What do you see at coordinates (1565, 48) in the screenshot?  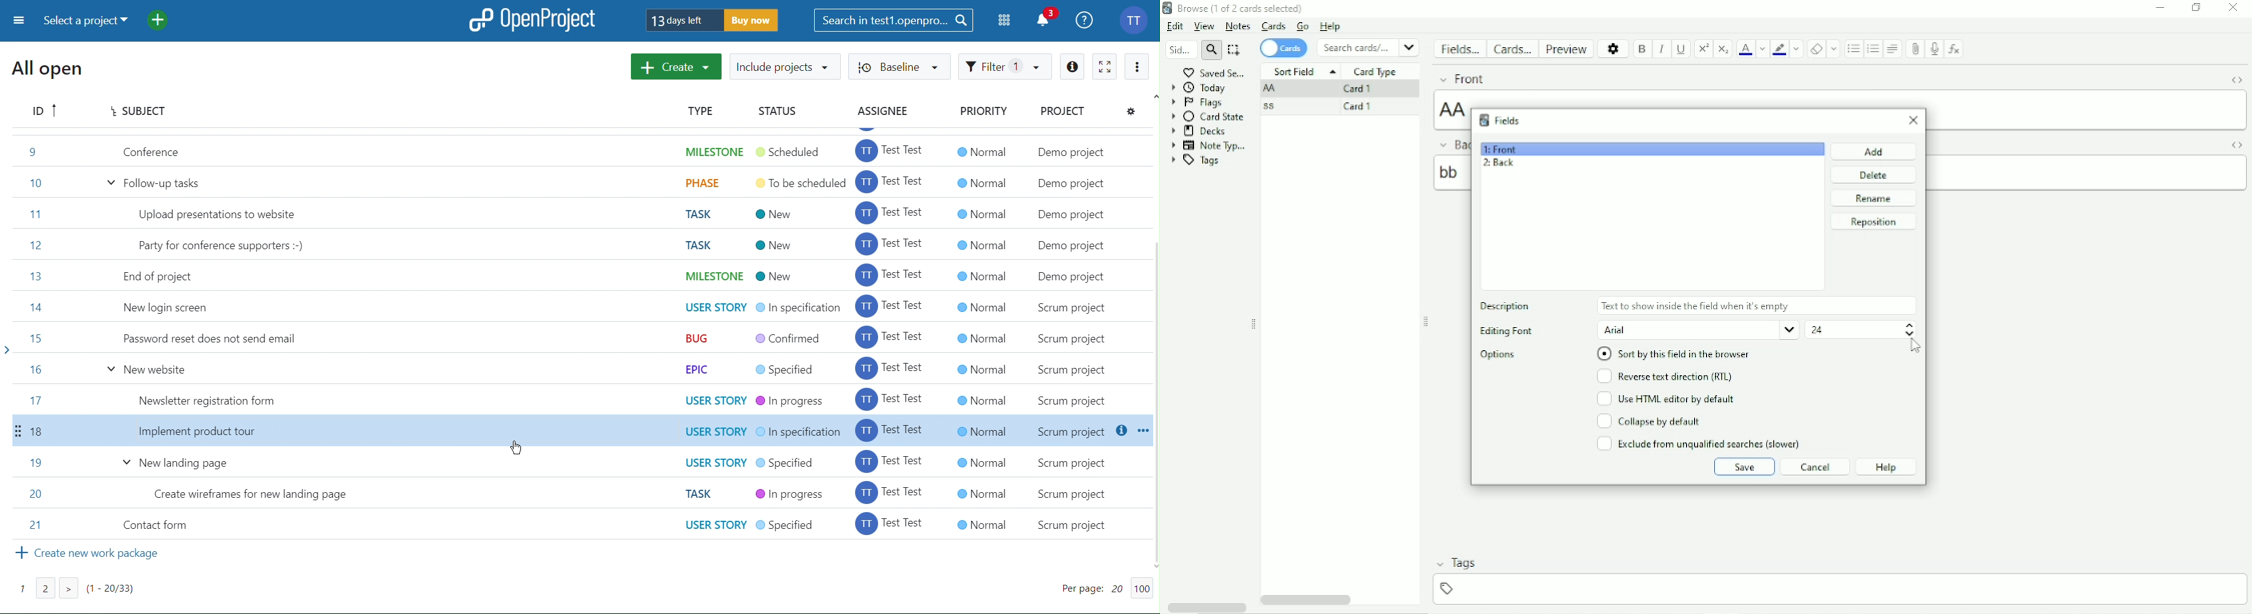 I see `Preview` at bounding box center [1565, 48].